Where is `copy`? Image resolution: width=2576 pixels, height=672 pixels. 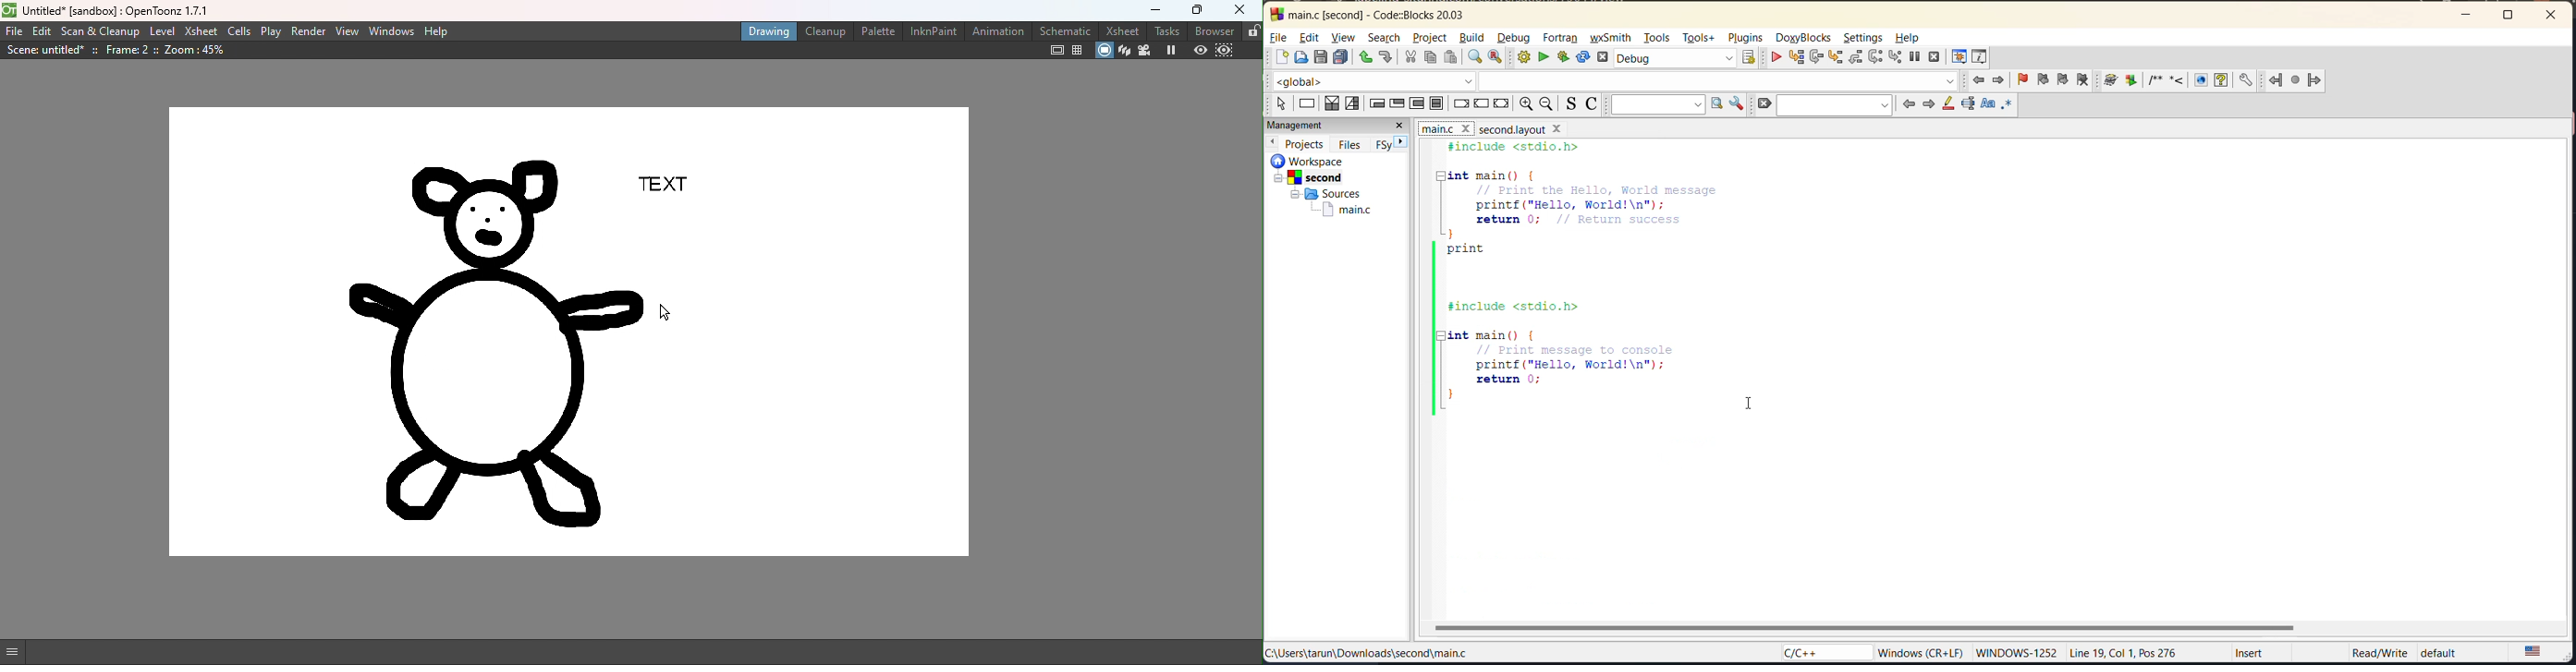
copy is located at coordinates (1430, 57).